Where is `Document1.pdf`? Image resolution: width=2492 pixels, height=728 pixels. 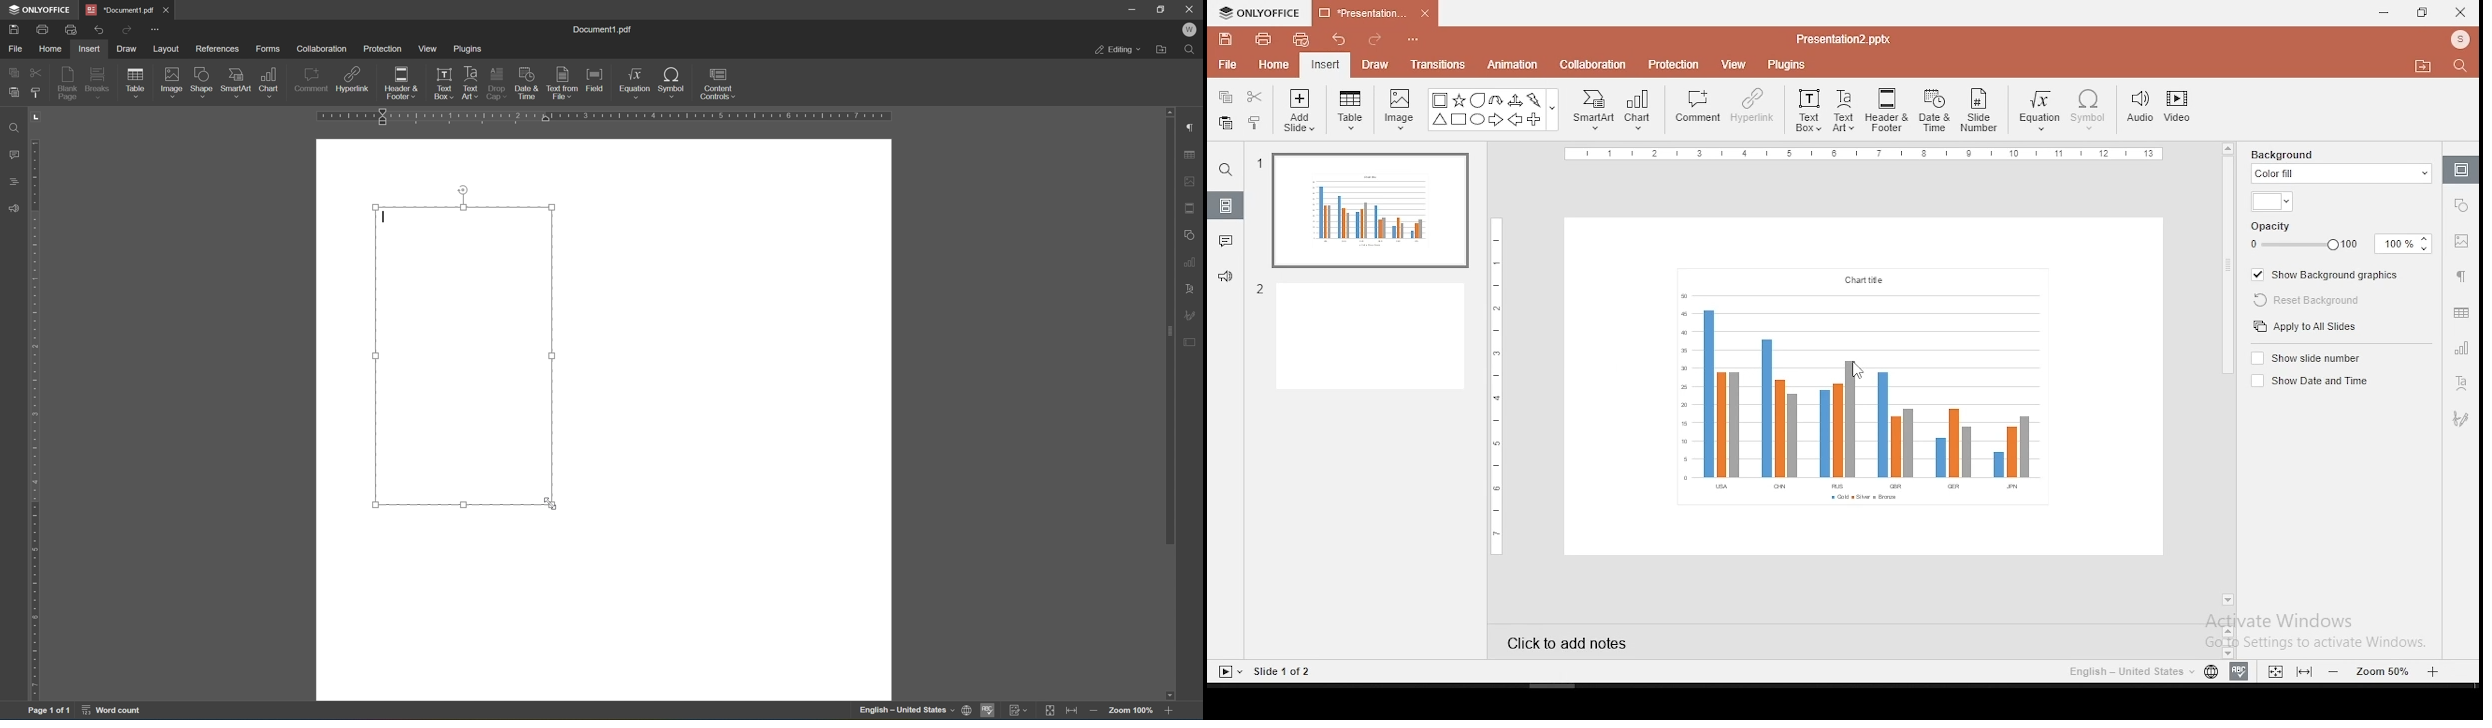
Document1.pdf is located at coordinates (118, 9).